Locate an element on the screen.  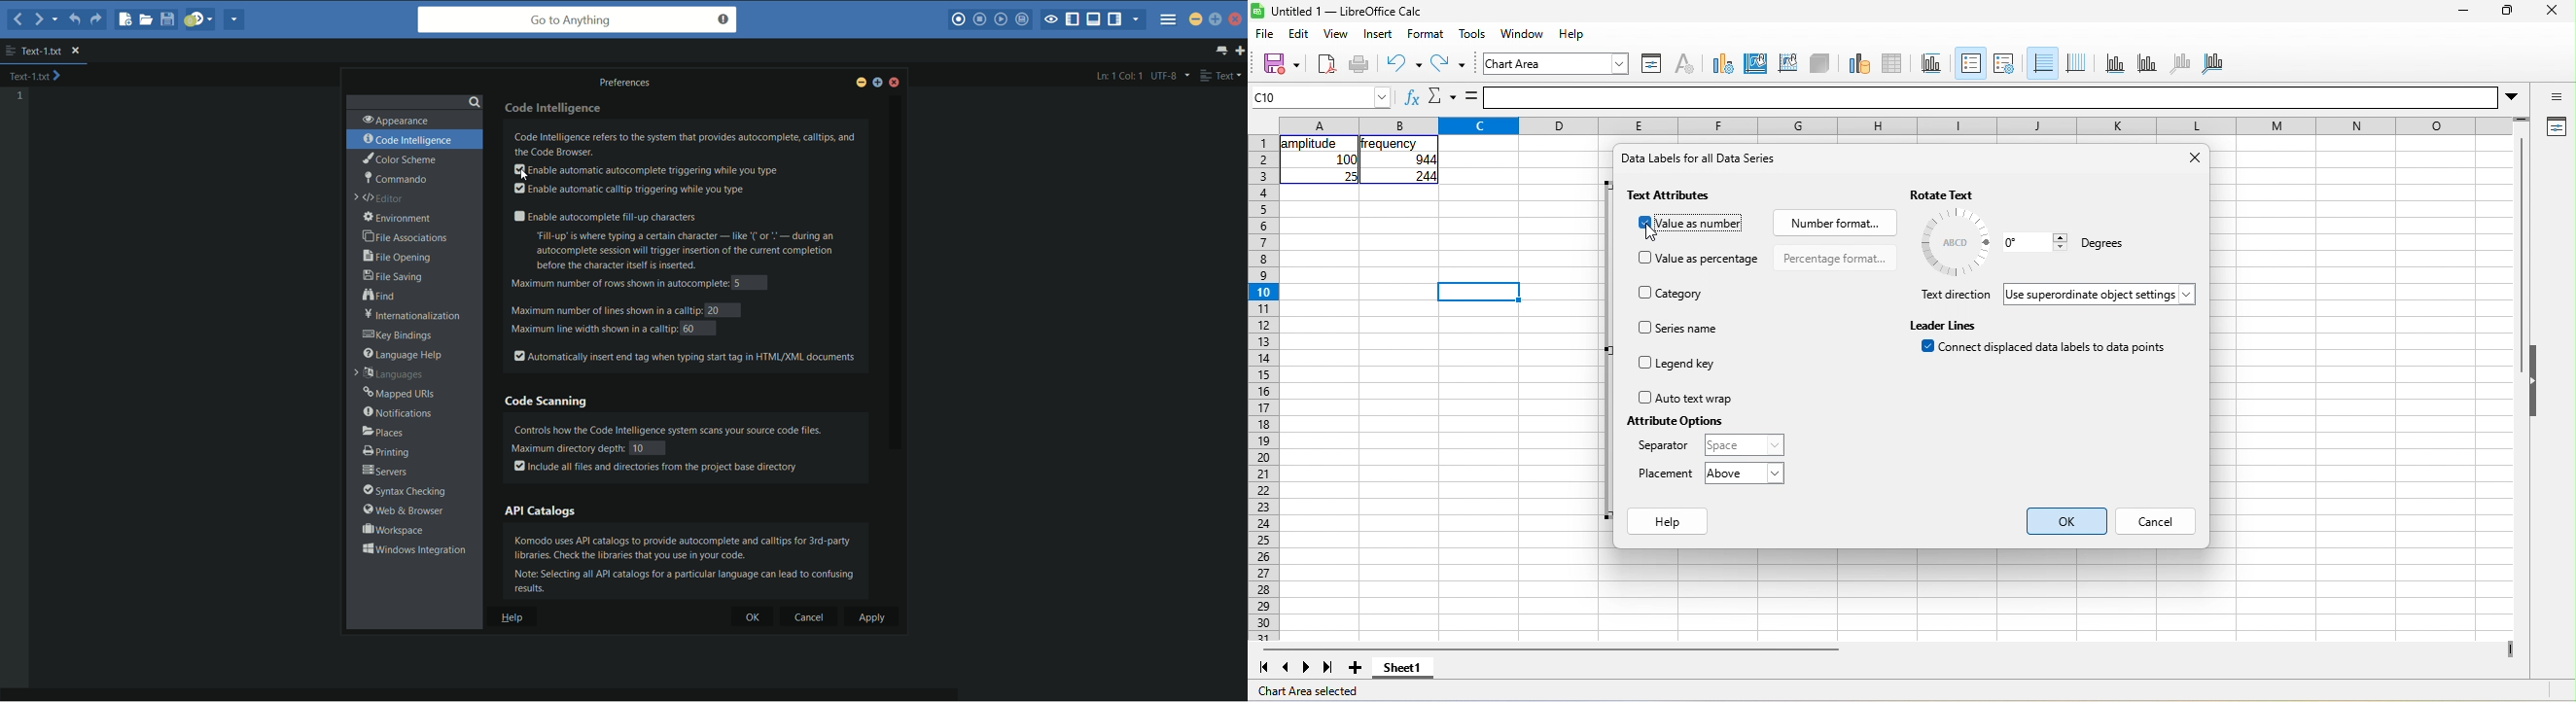
attribute options is located at coordinates (1673, 421).